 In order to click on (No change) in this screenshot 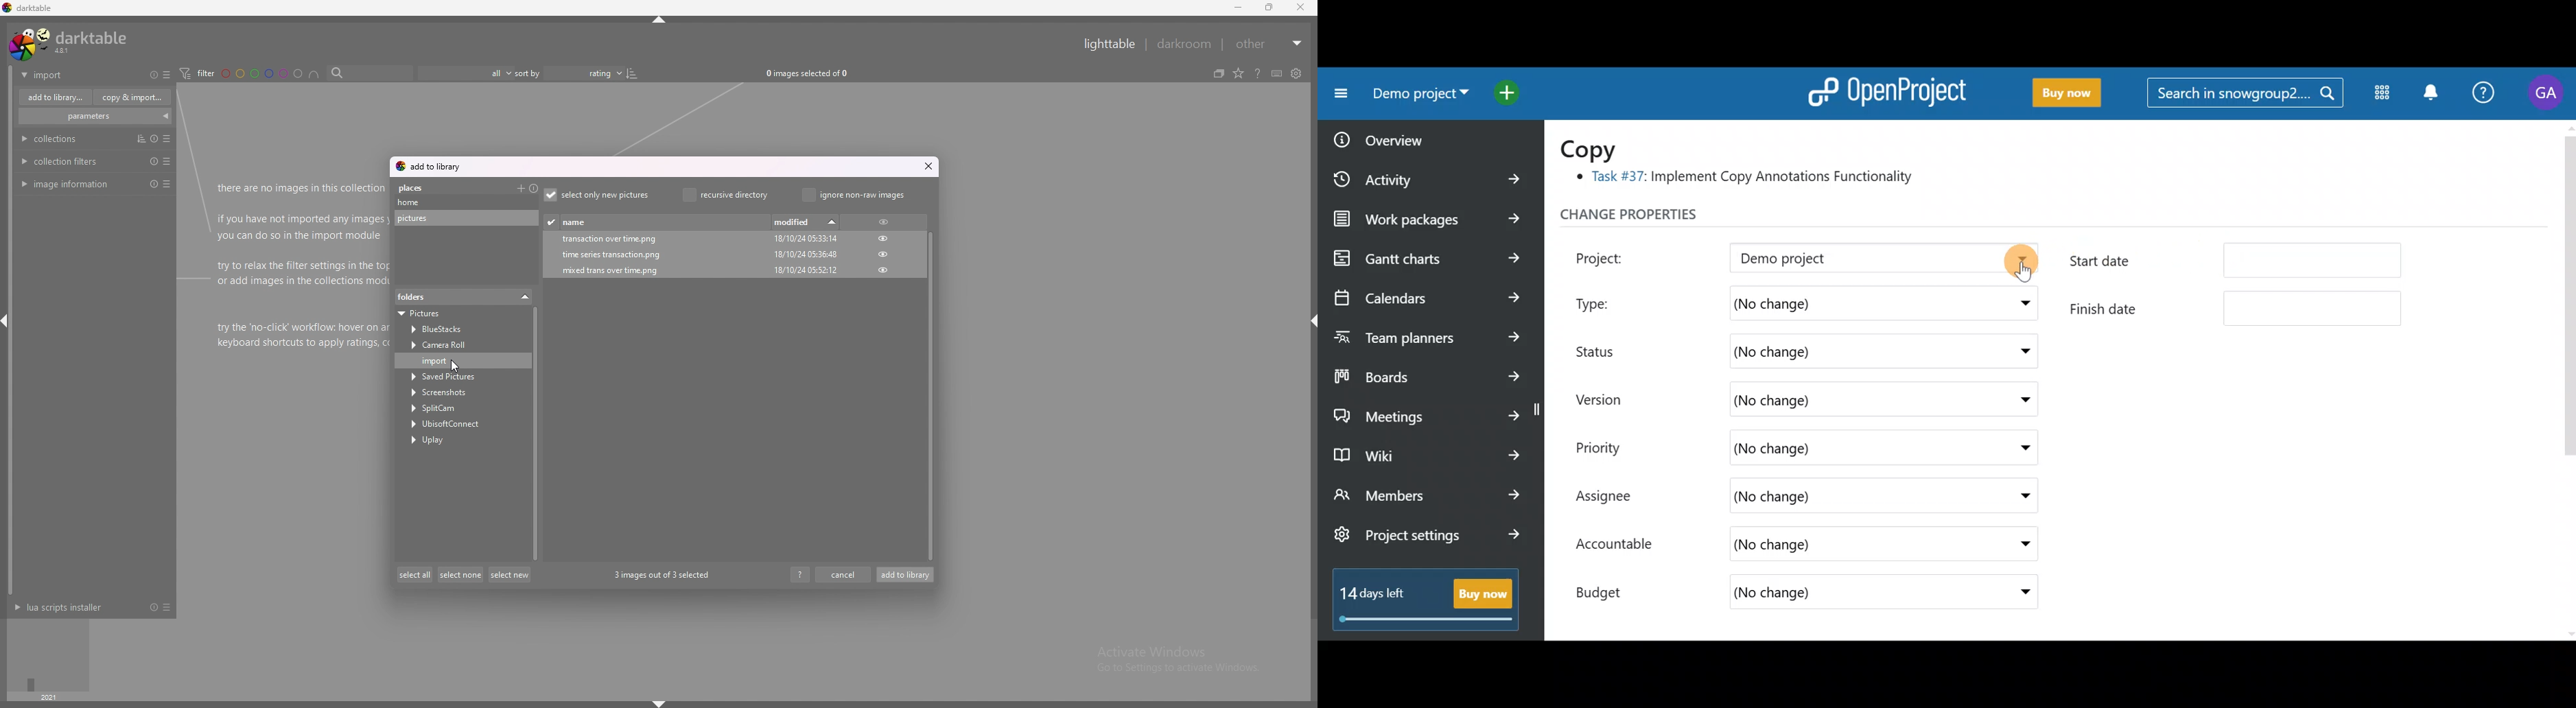, I will do `click(1836, 498)`.